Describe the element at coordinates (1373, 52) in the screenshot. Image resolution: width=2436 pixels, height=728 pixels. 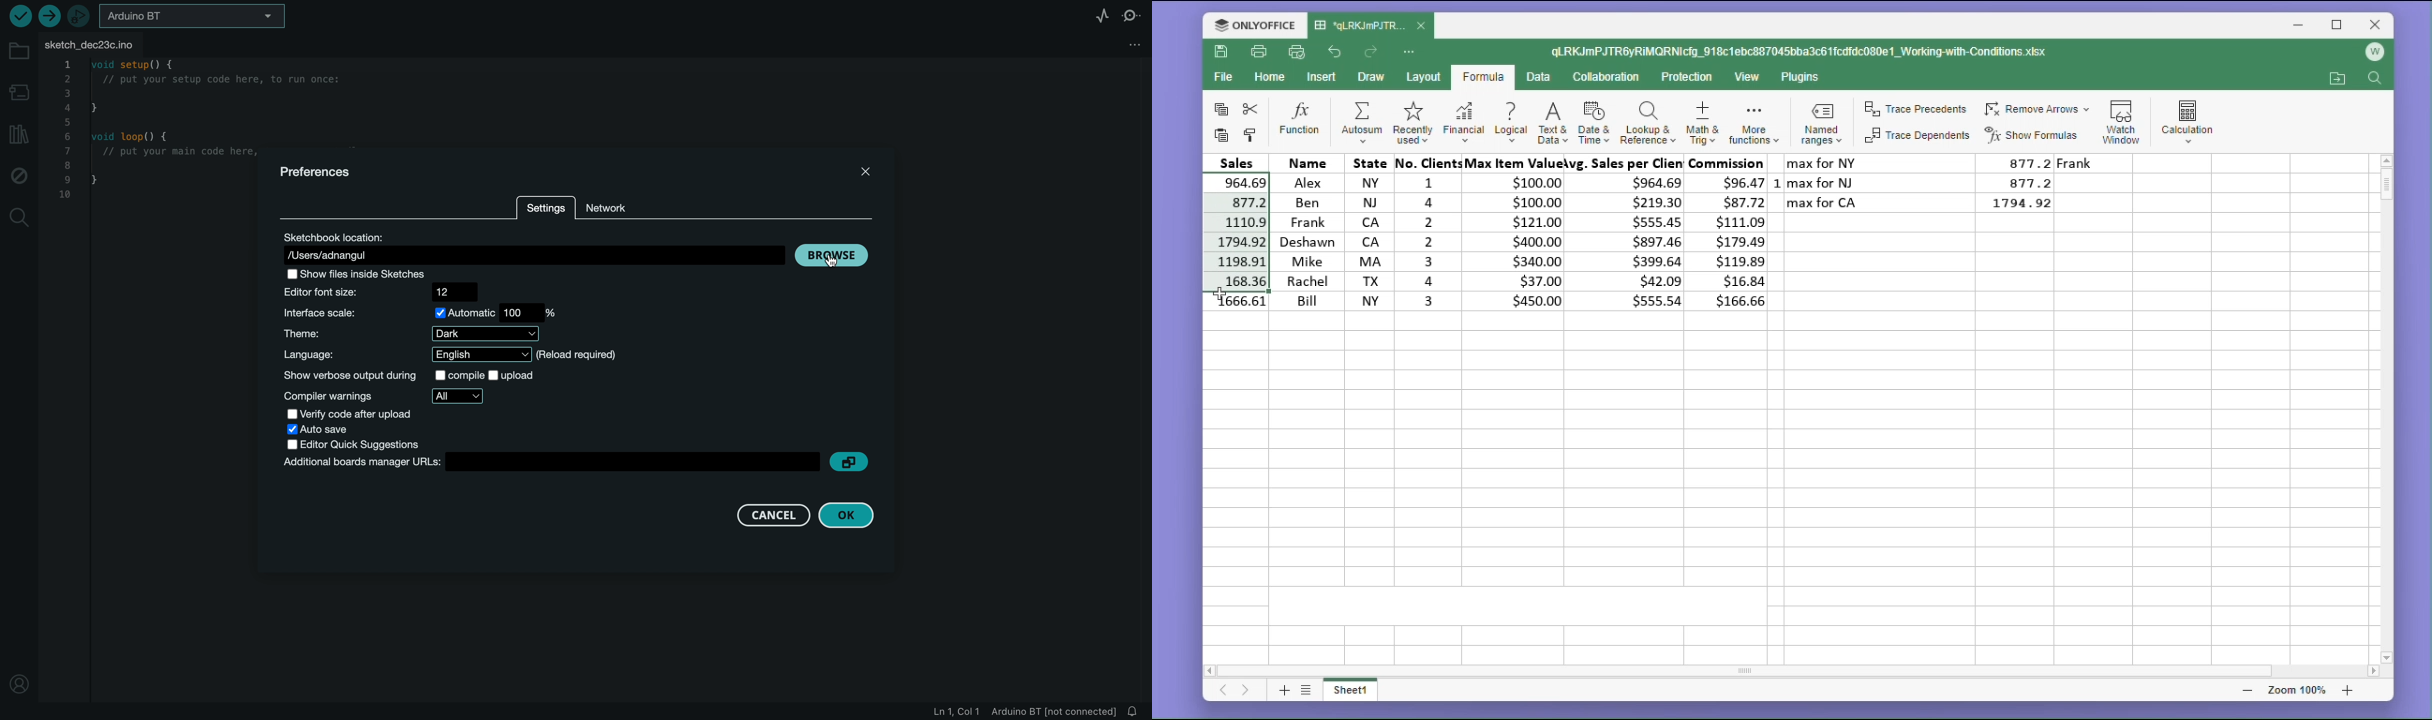
I see `redo` at that location.